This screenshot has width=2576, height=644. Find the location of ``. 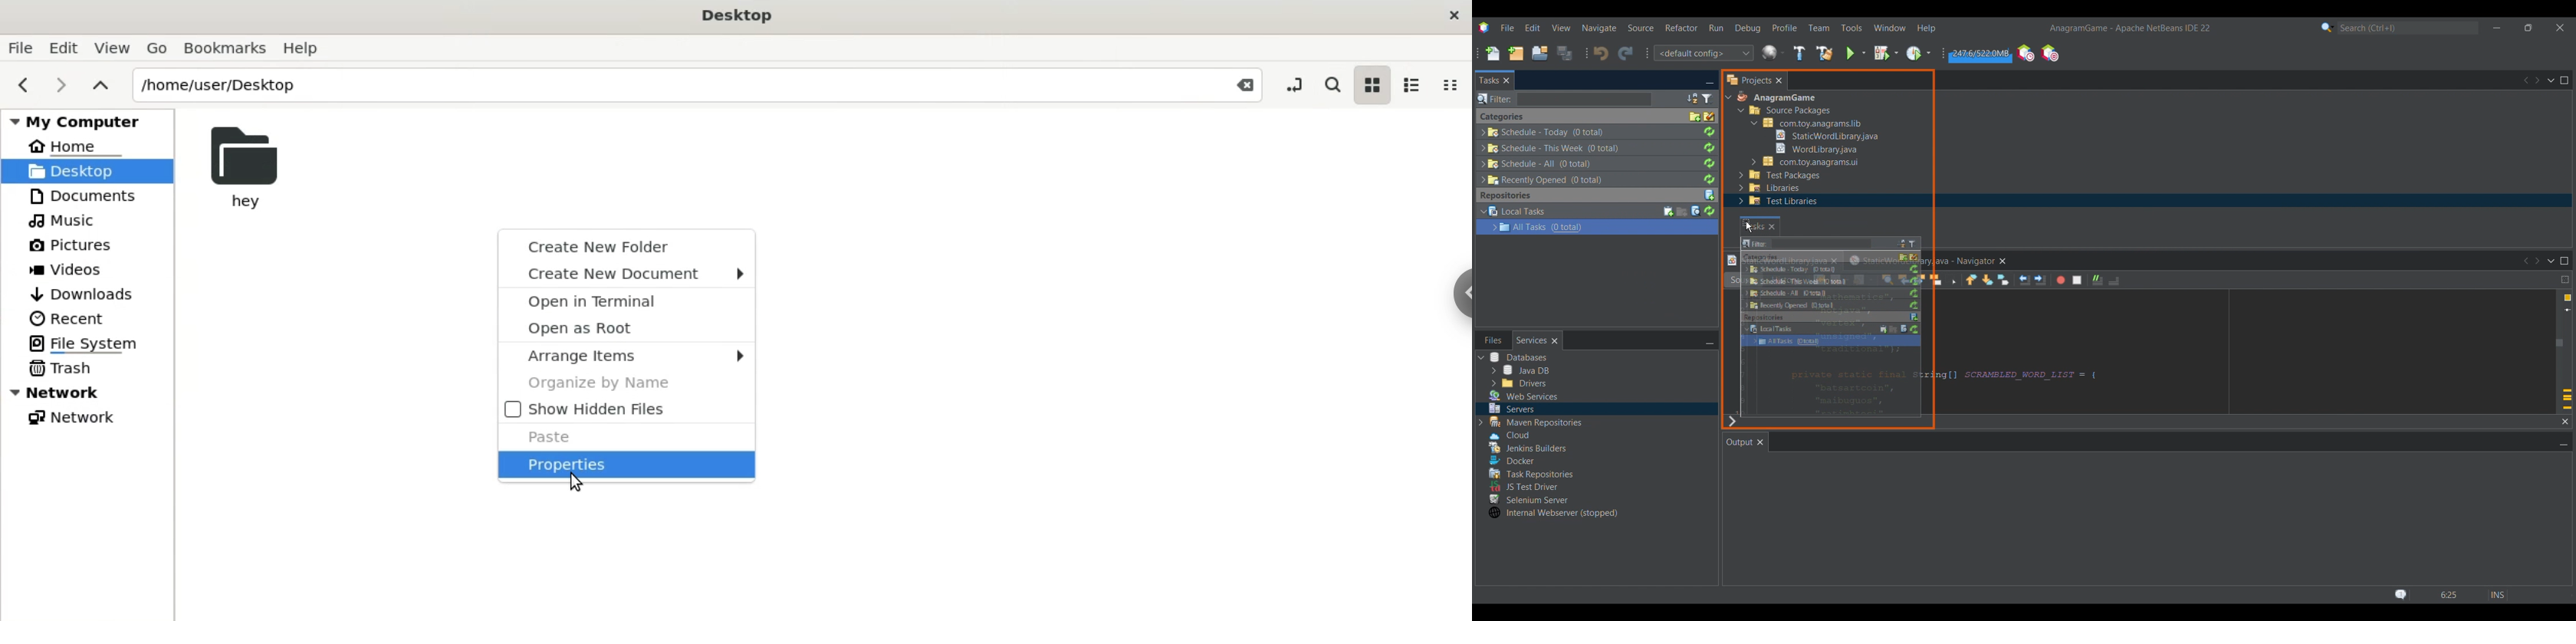

 is located at coordinates (1511, 408).